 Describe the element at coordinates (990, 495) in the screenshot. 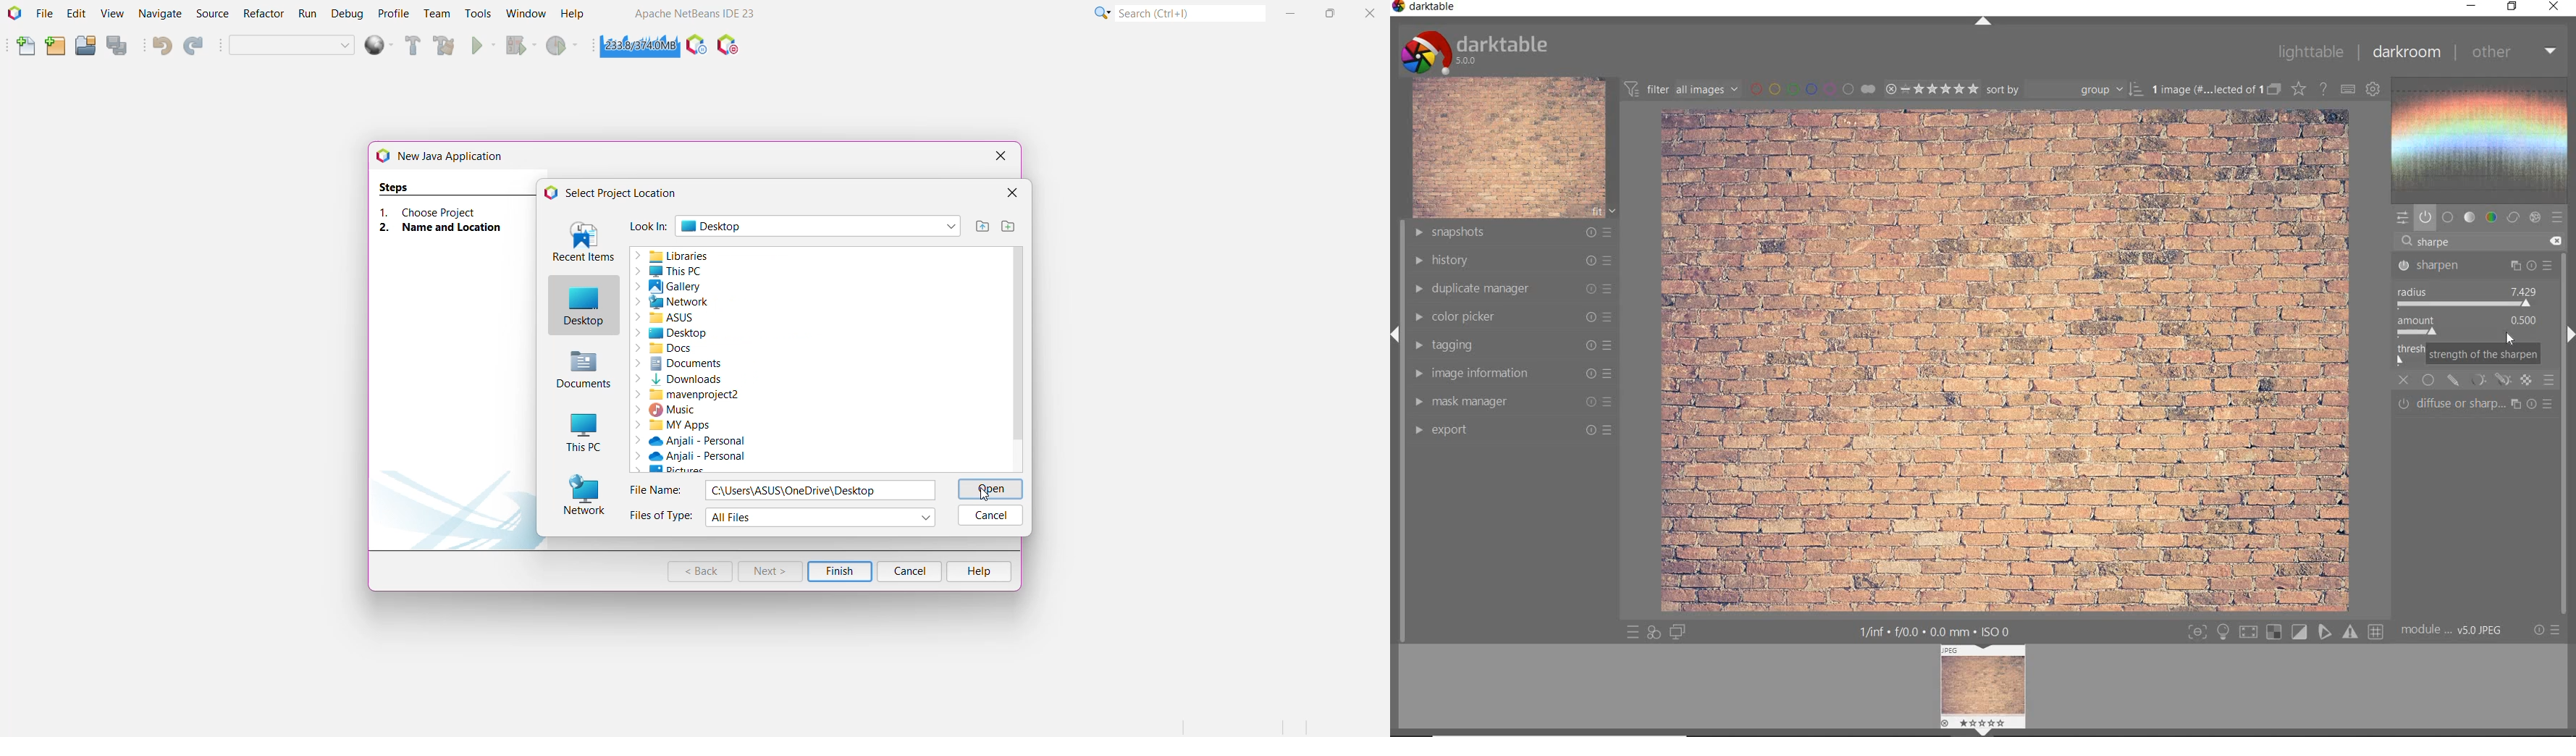

I see `cursor` at that location.